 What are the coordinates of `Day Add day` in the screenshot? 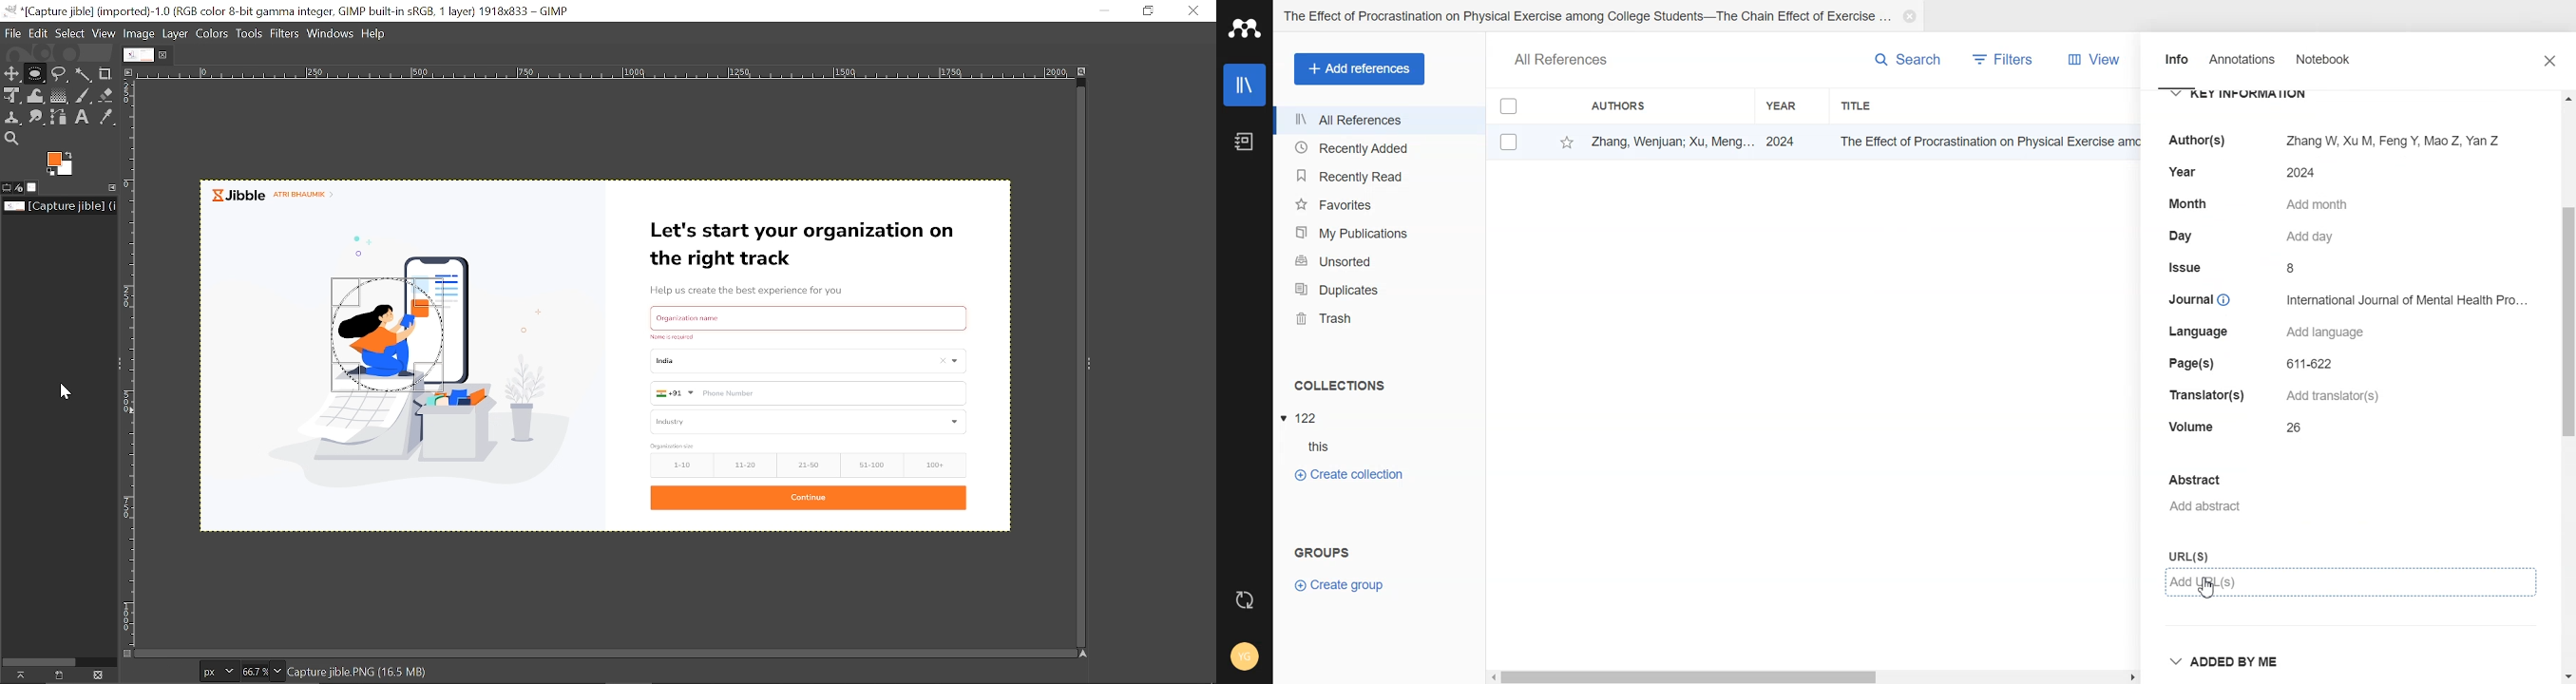 It's located at (2257, 236).